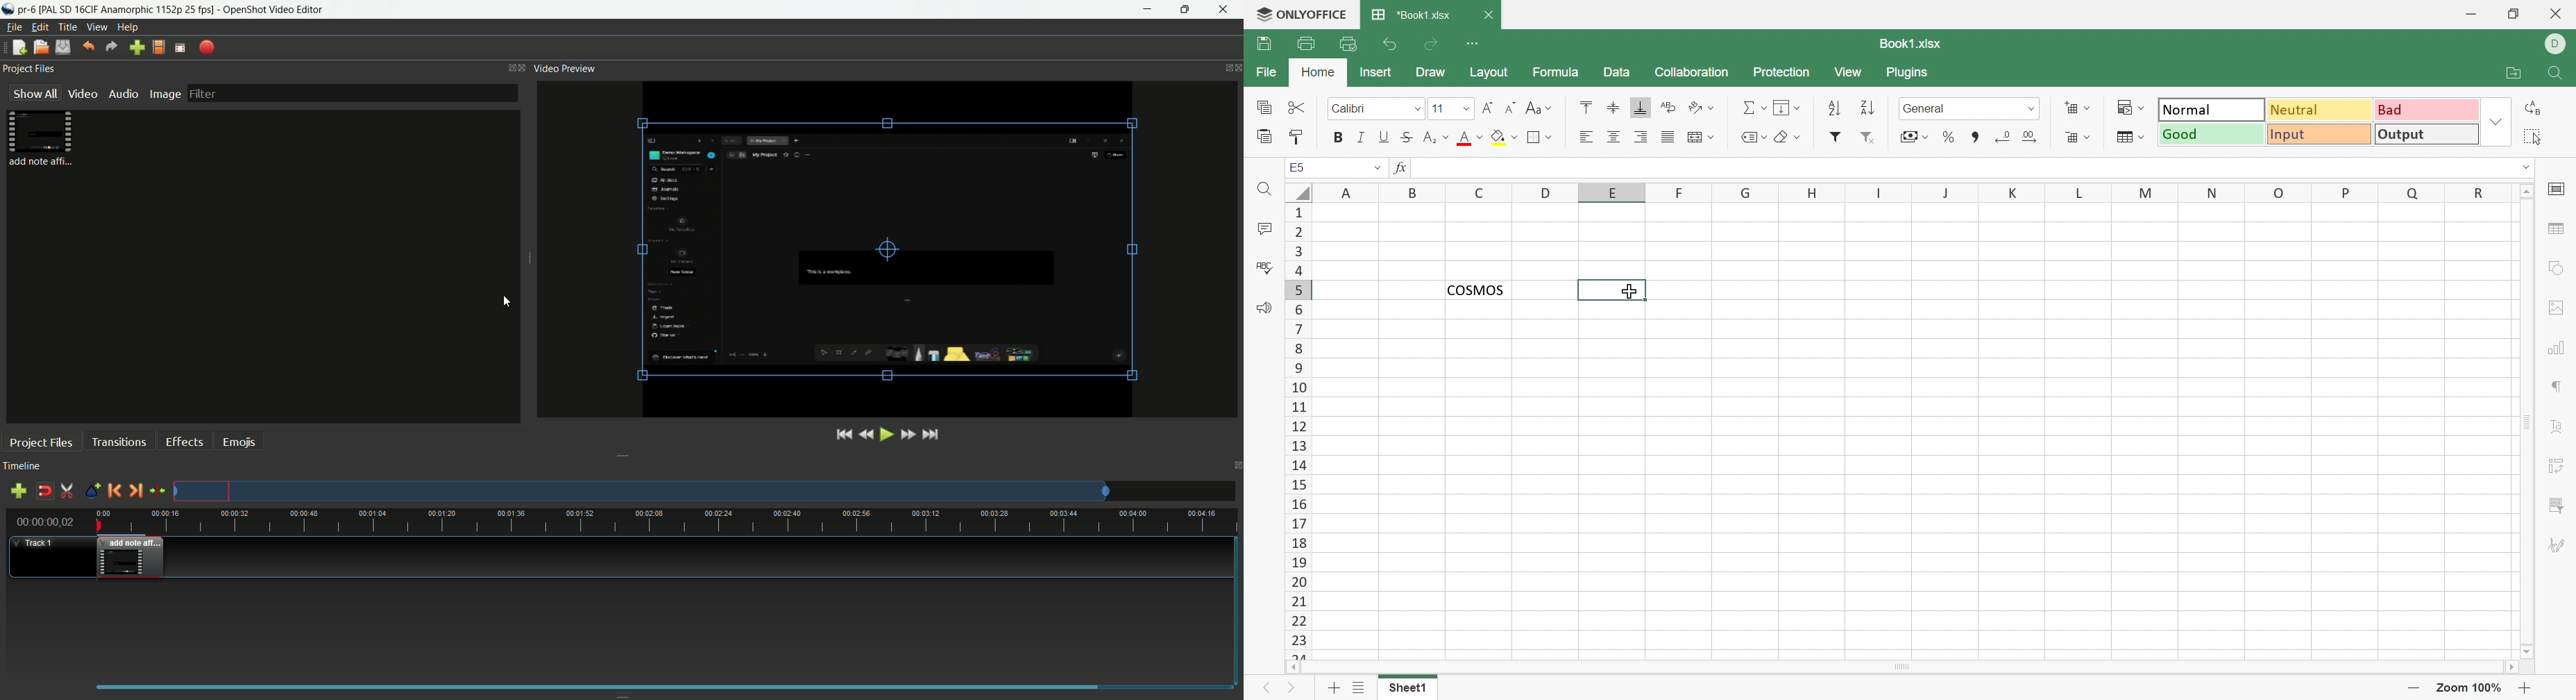 The height and width of the screenshot is (700, 2576). Describe the element at coordinates (1404, 169) in the screenshot. I see `fx` at that location.